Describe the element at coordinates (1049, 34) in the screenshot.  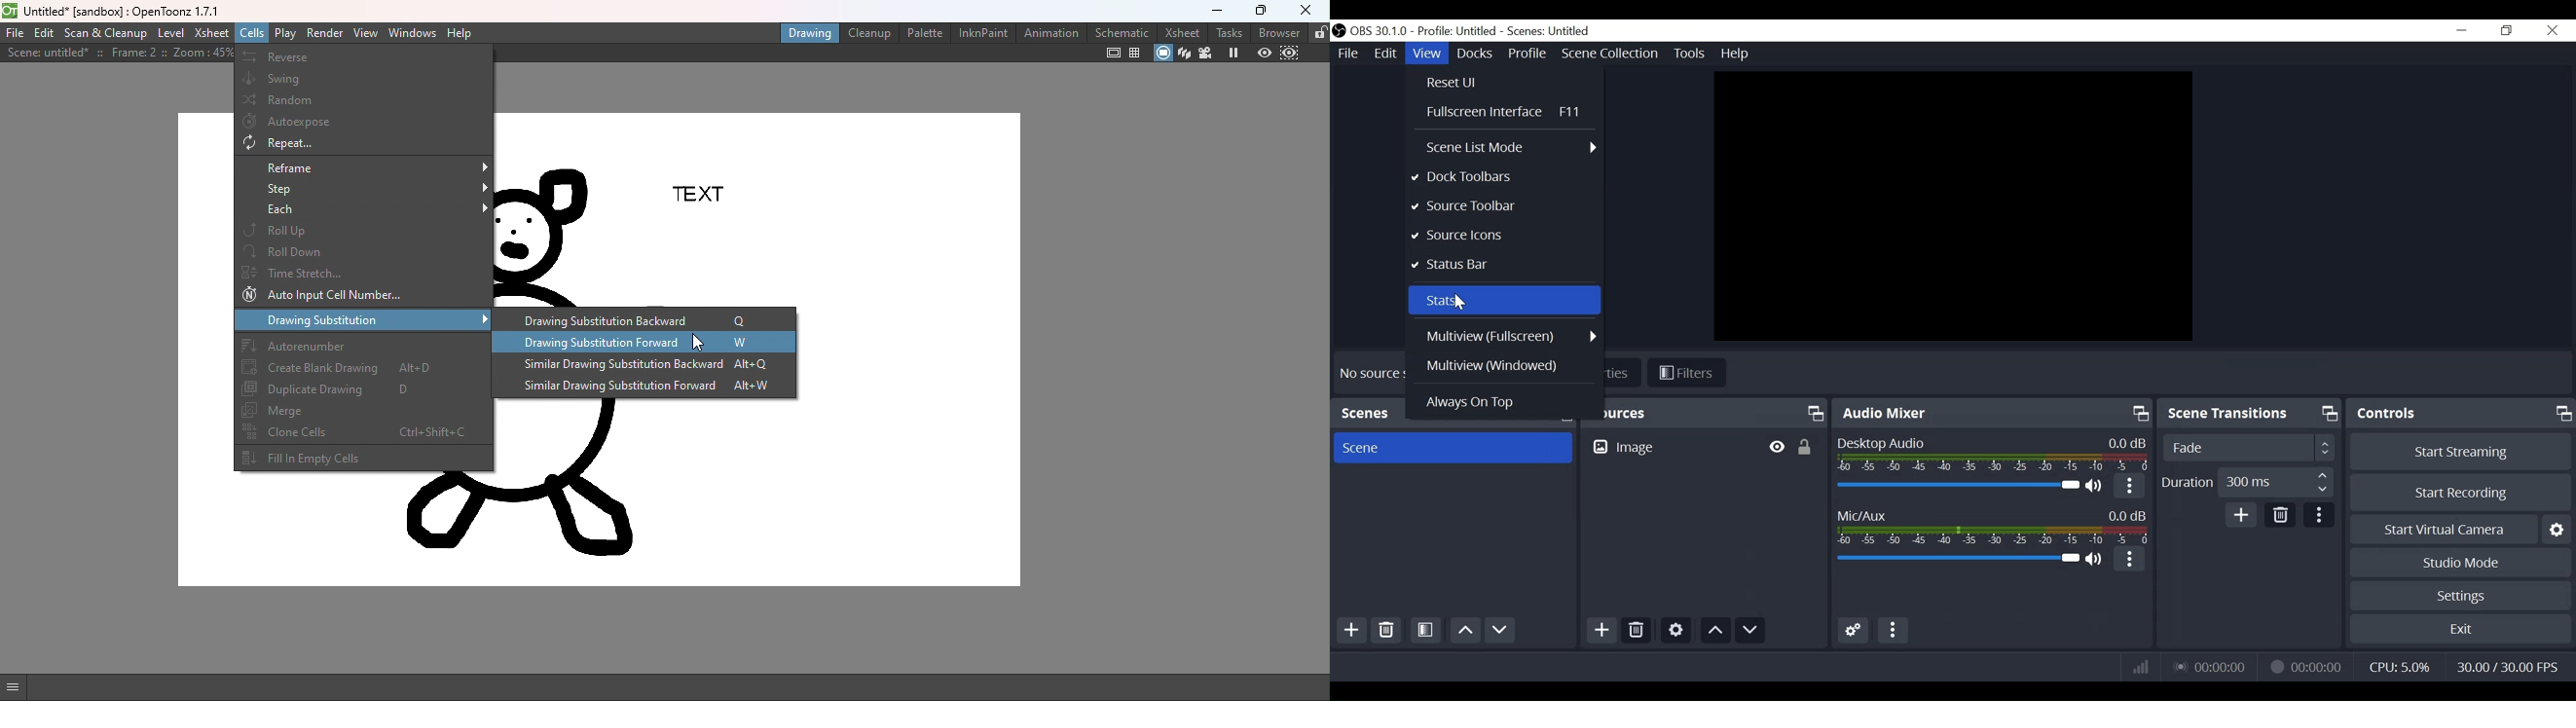
I see `Animation` at that location.